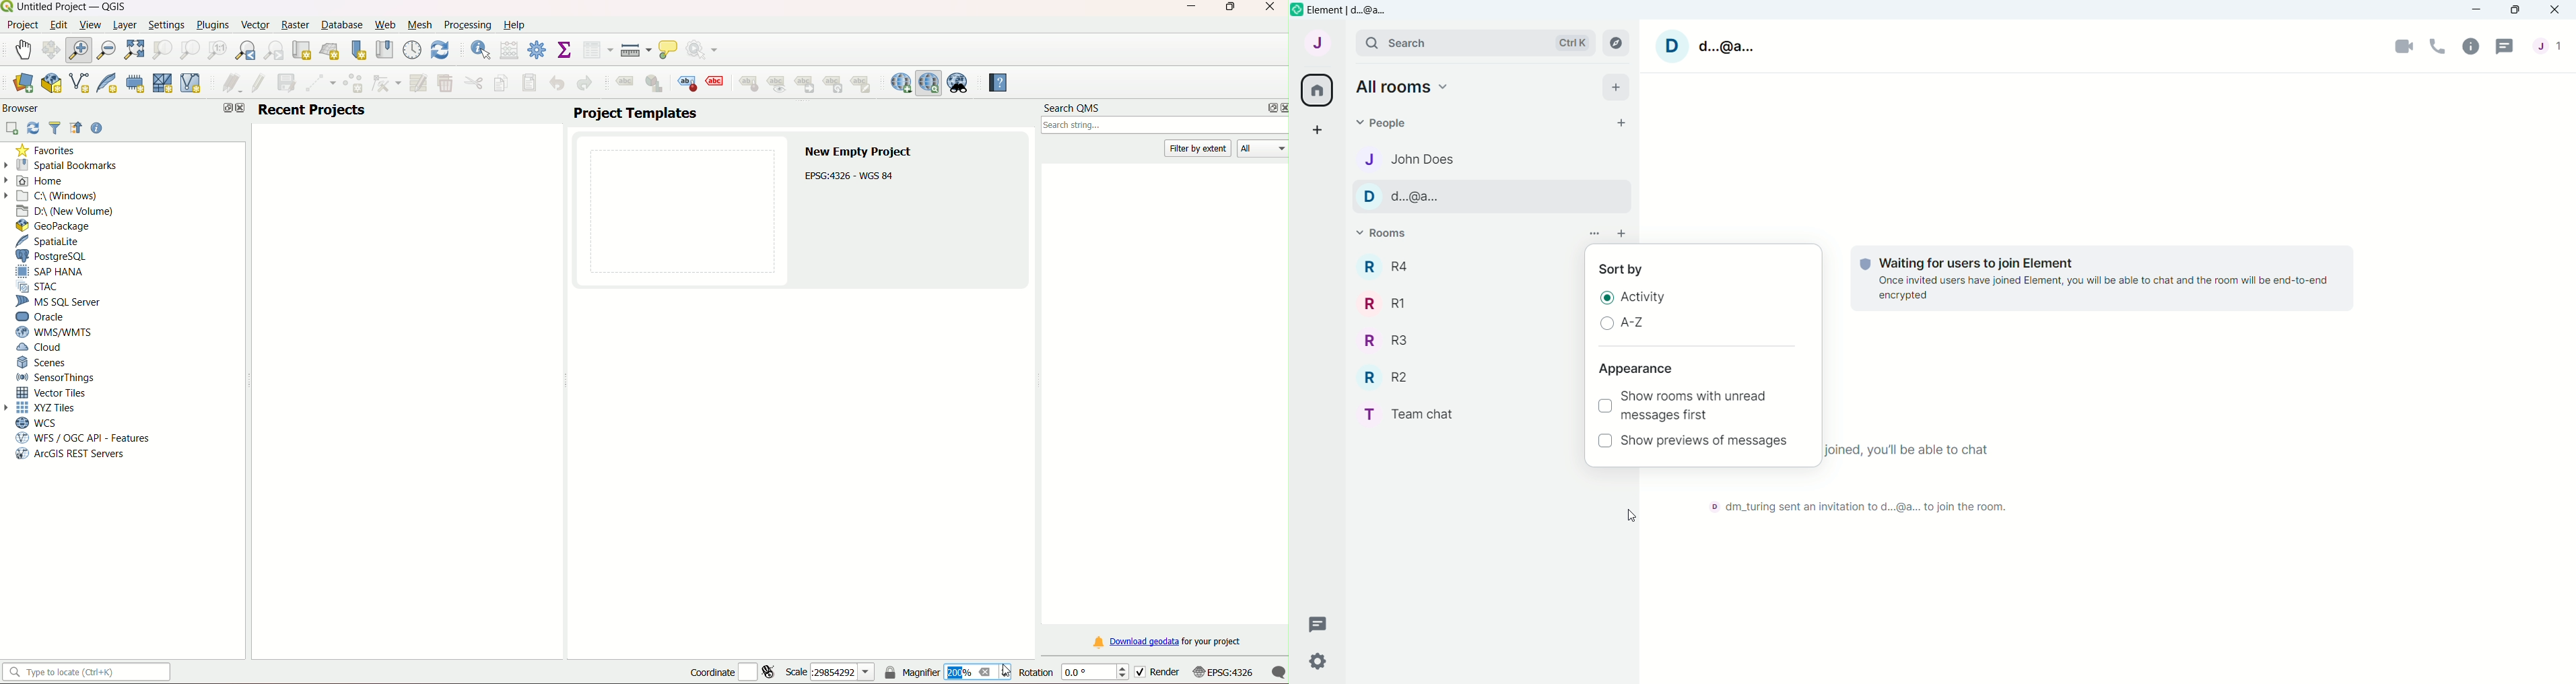 The image size is (2576, 700). I want to click on Sensor Things, so click(57, 378).